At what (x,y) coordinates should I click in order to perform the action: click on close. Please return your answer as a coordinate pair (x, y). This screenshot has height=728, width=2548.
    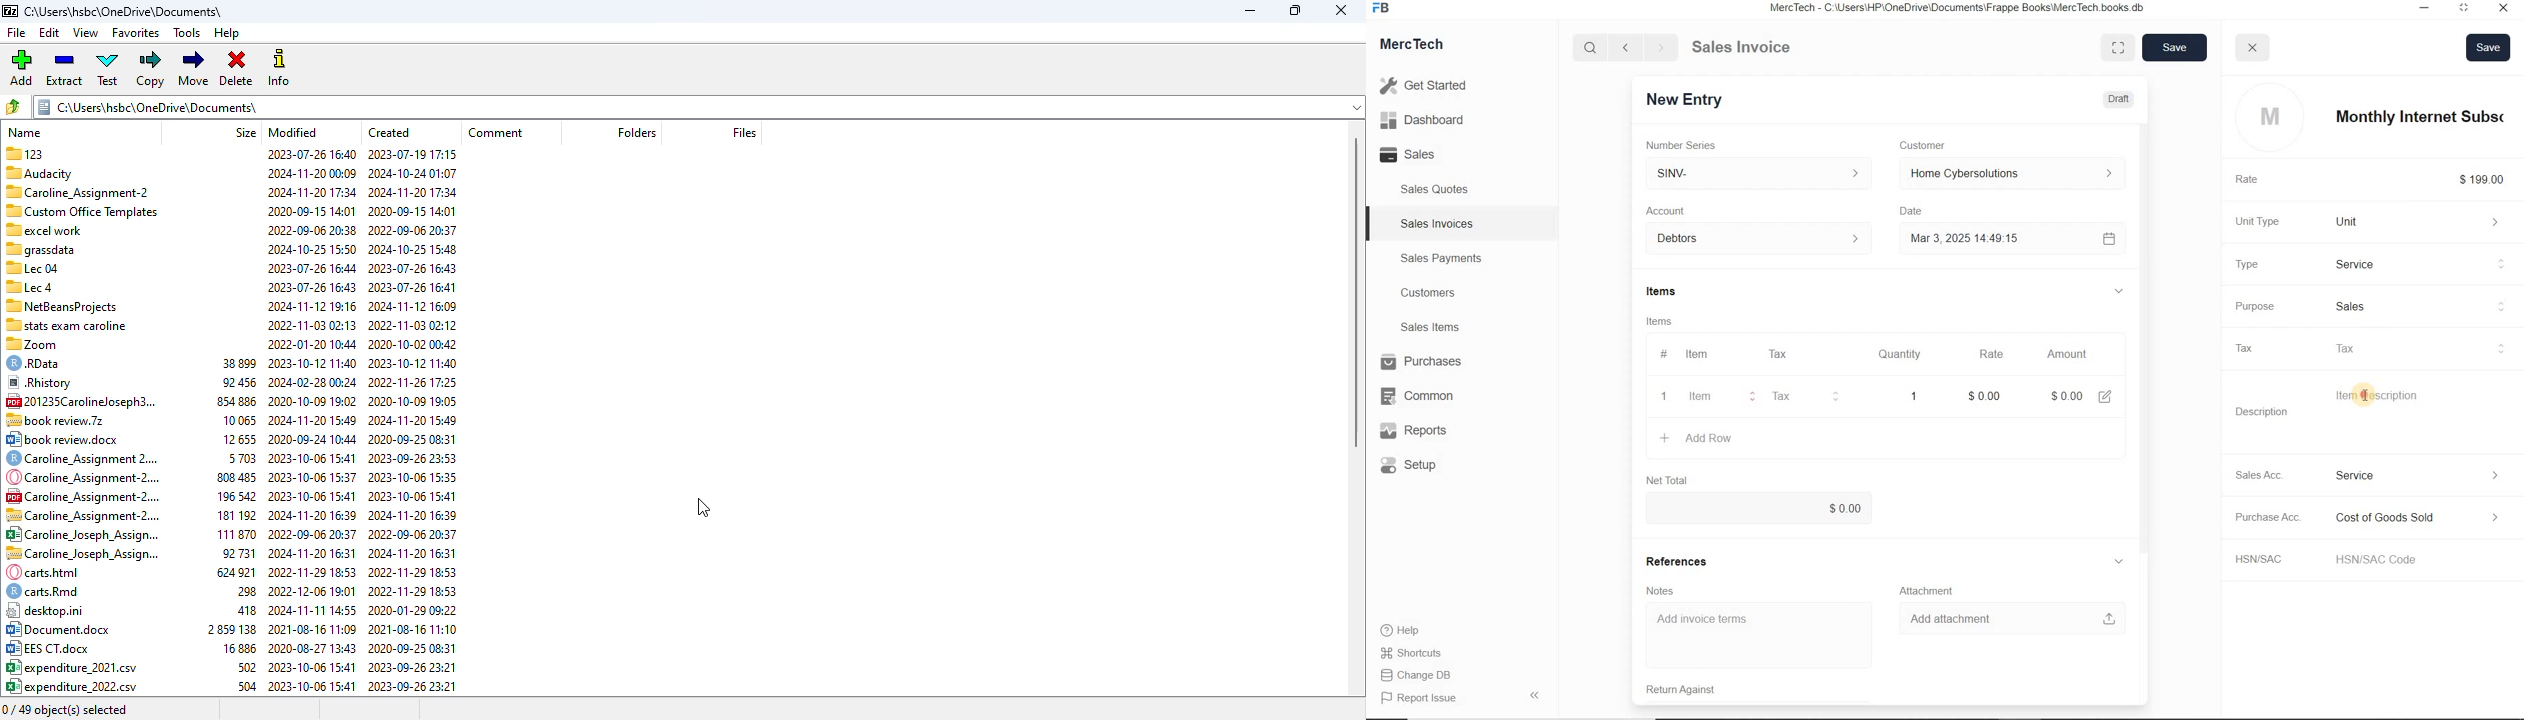
    Looking at the image, I should click on (1340, 10).